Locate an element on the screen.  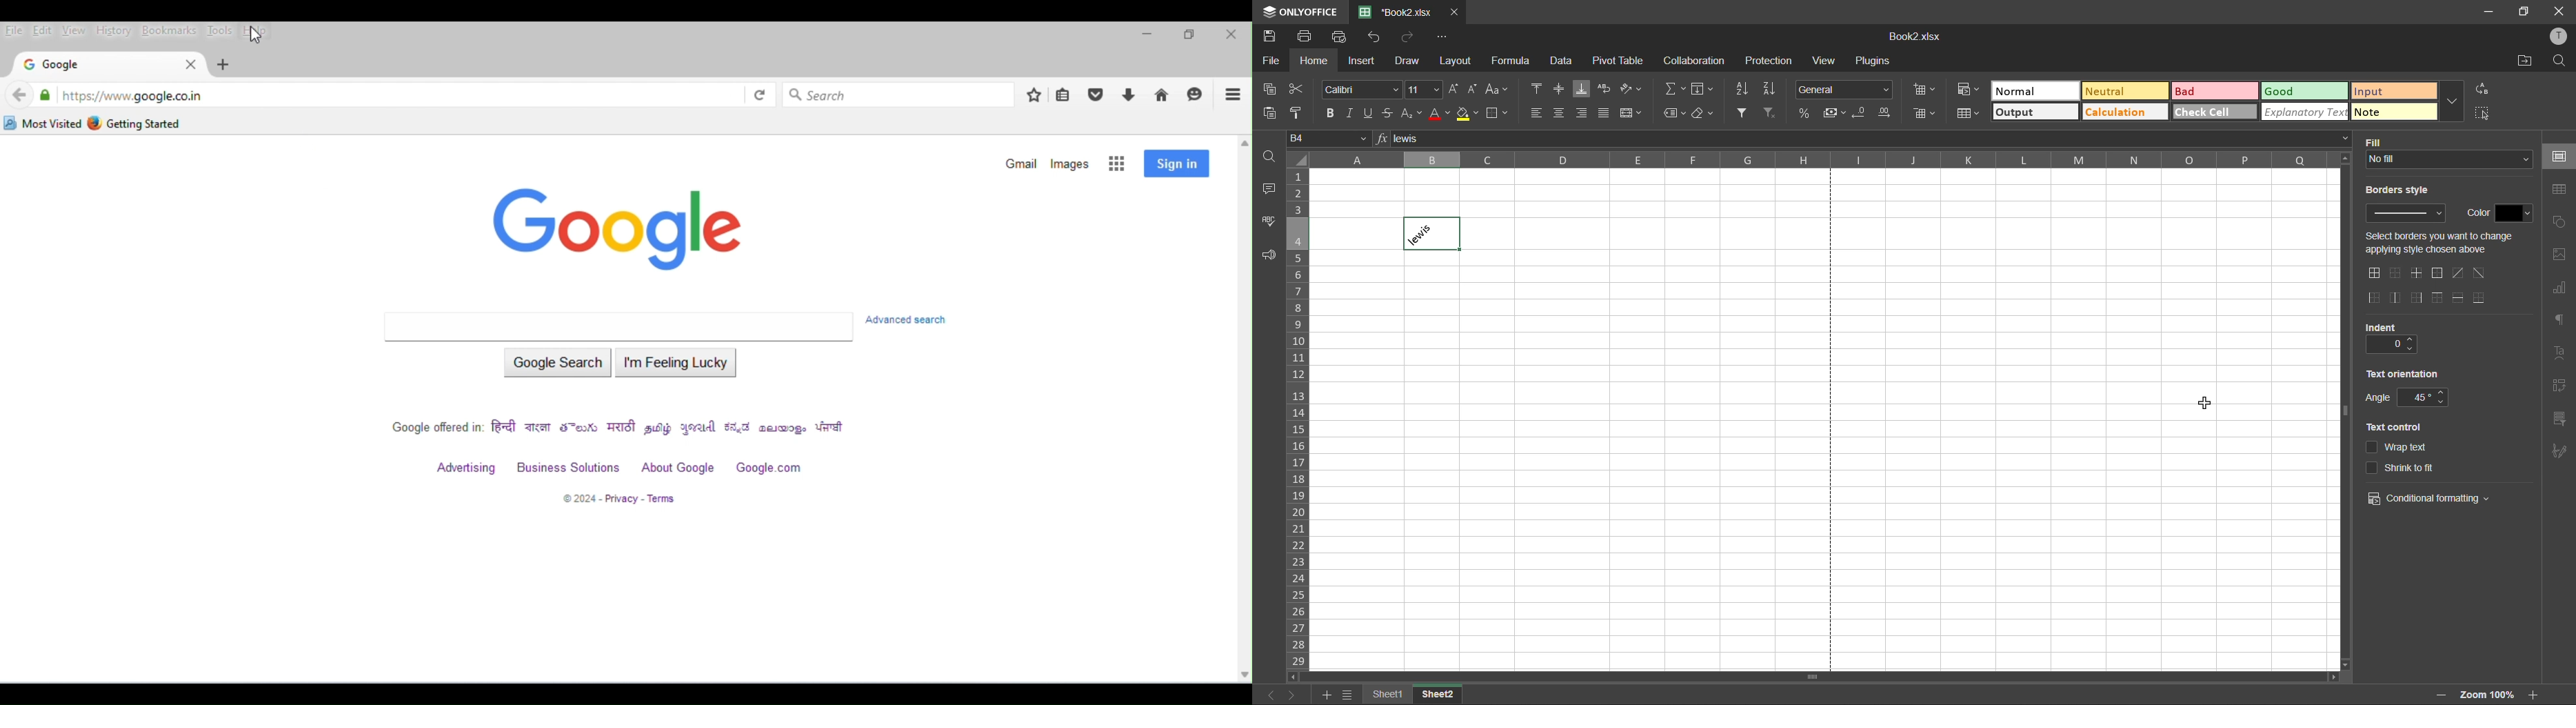
add bookmarks is located at coordinates (1034, 94).